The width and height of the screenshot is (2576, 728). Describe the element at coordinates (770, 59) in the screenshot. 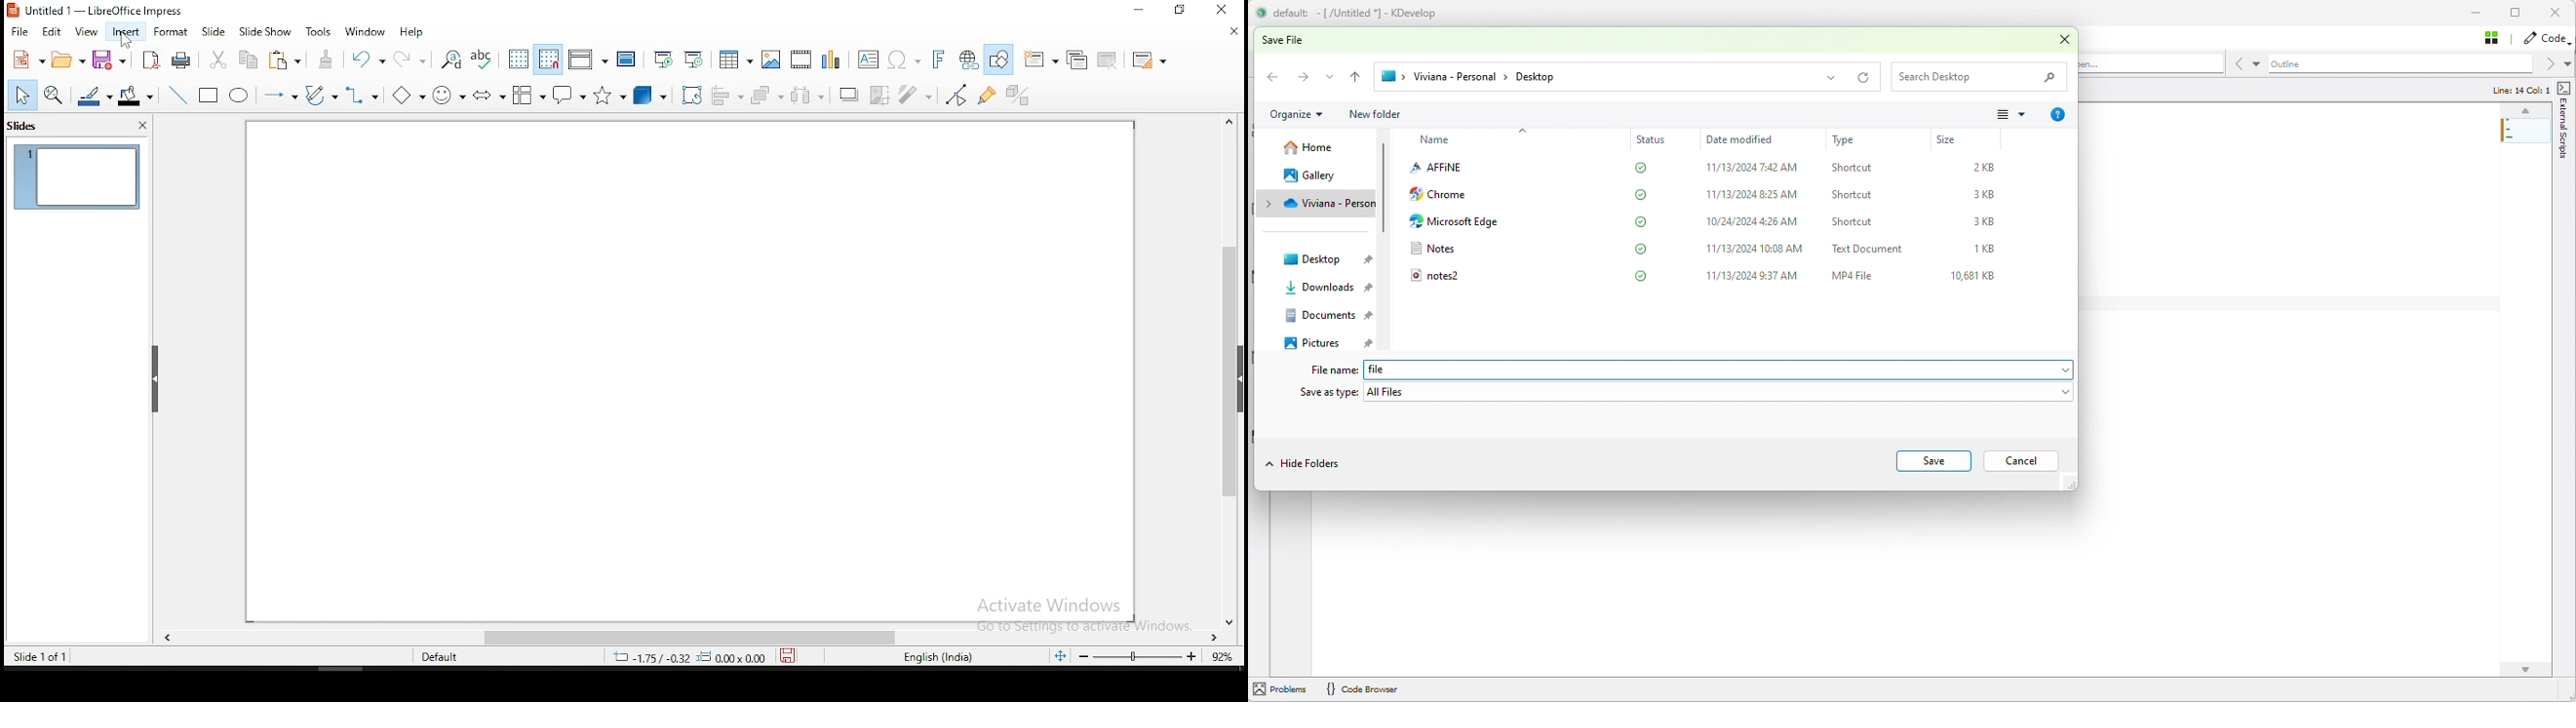

I see `image` at that location.